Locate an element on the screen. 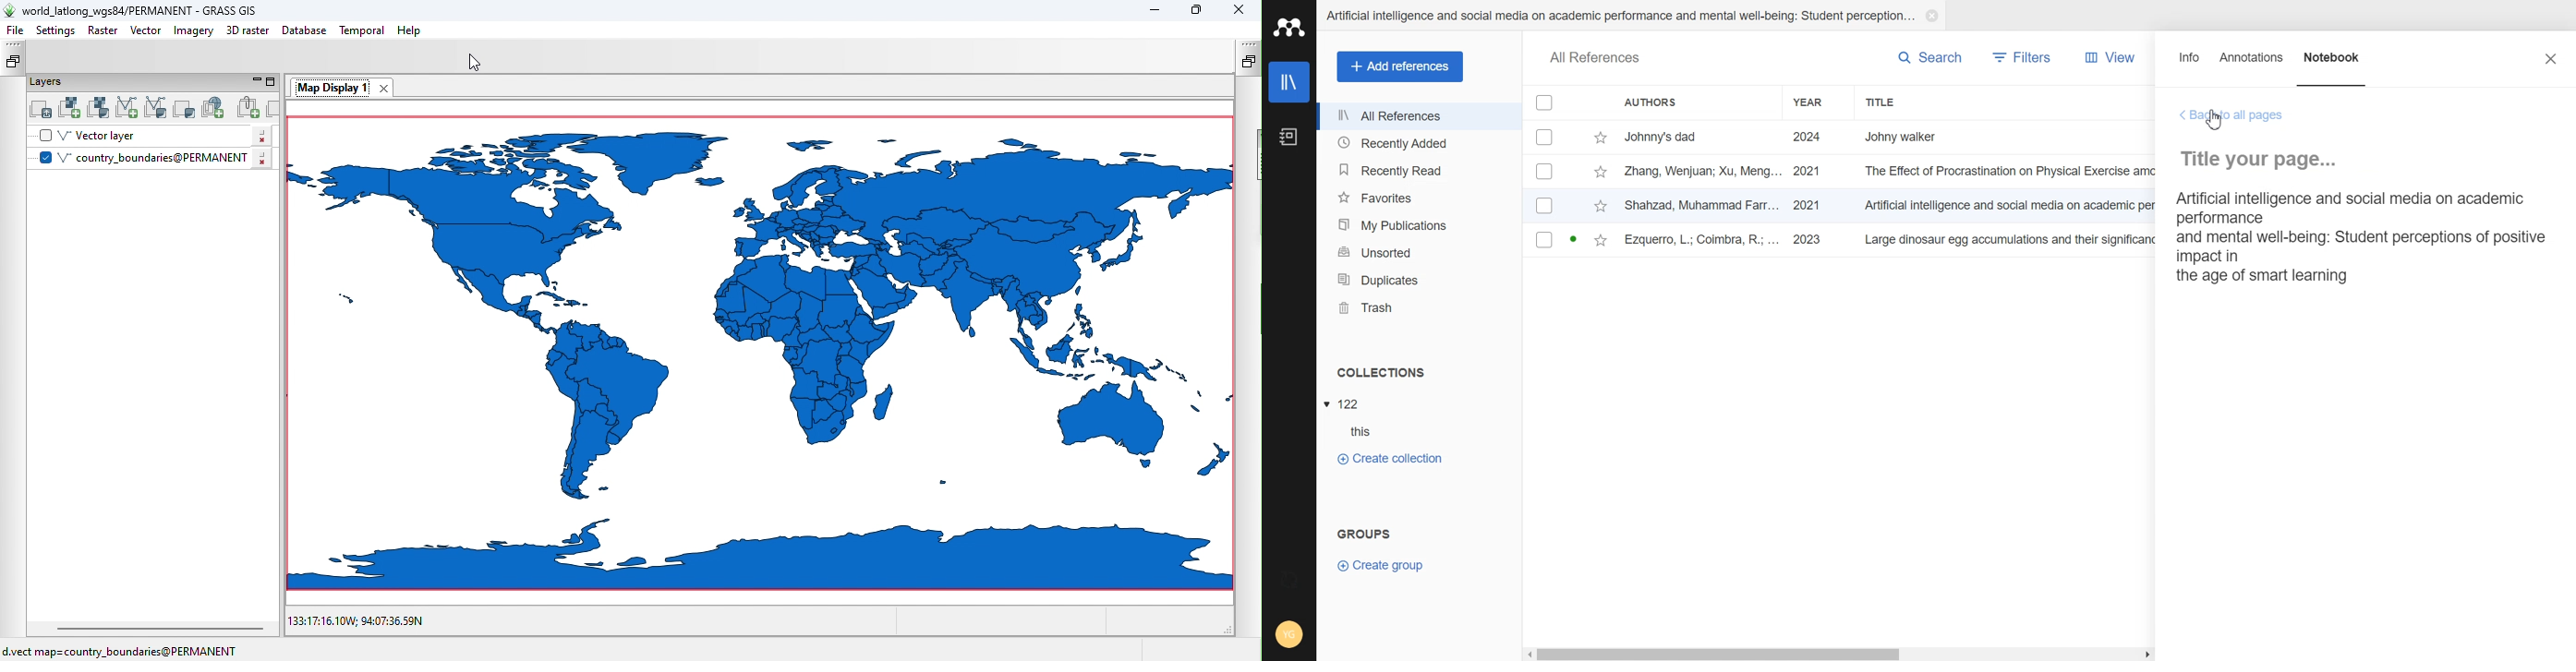  122 is located at coordinates (1350, 404).